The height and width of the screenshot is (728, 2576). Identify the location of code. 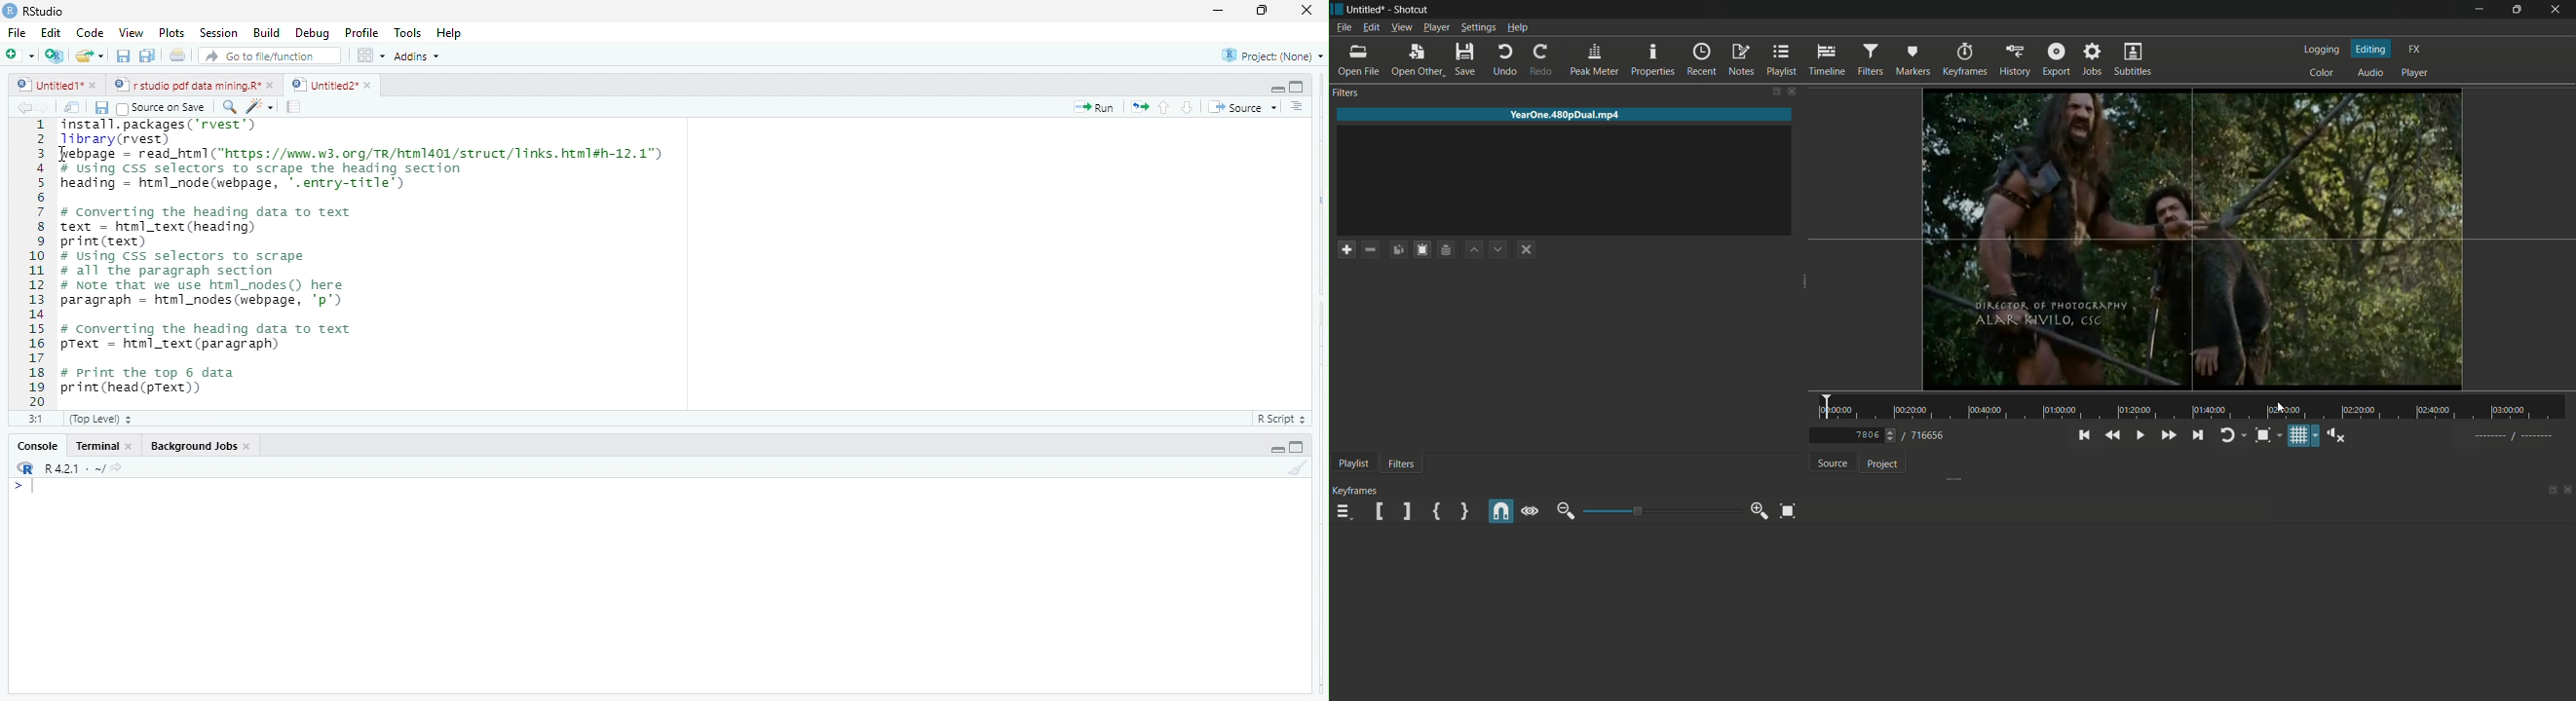
(91, 34).